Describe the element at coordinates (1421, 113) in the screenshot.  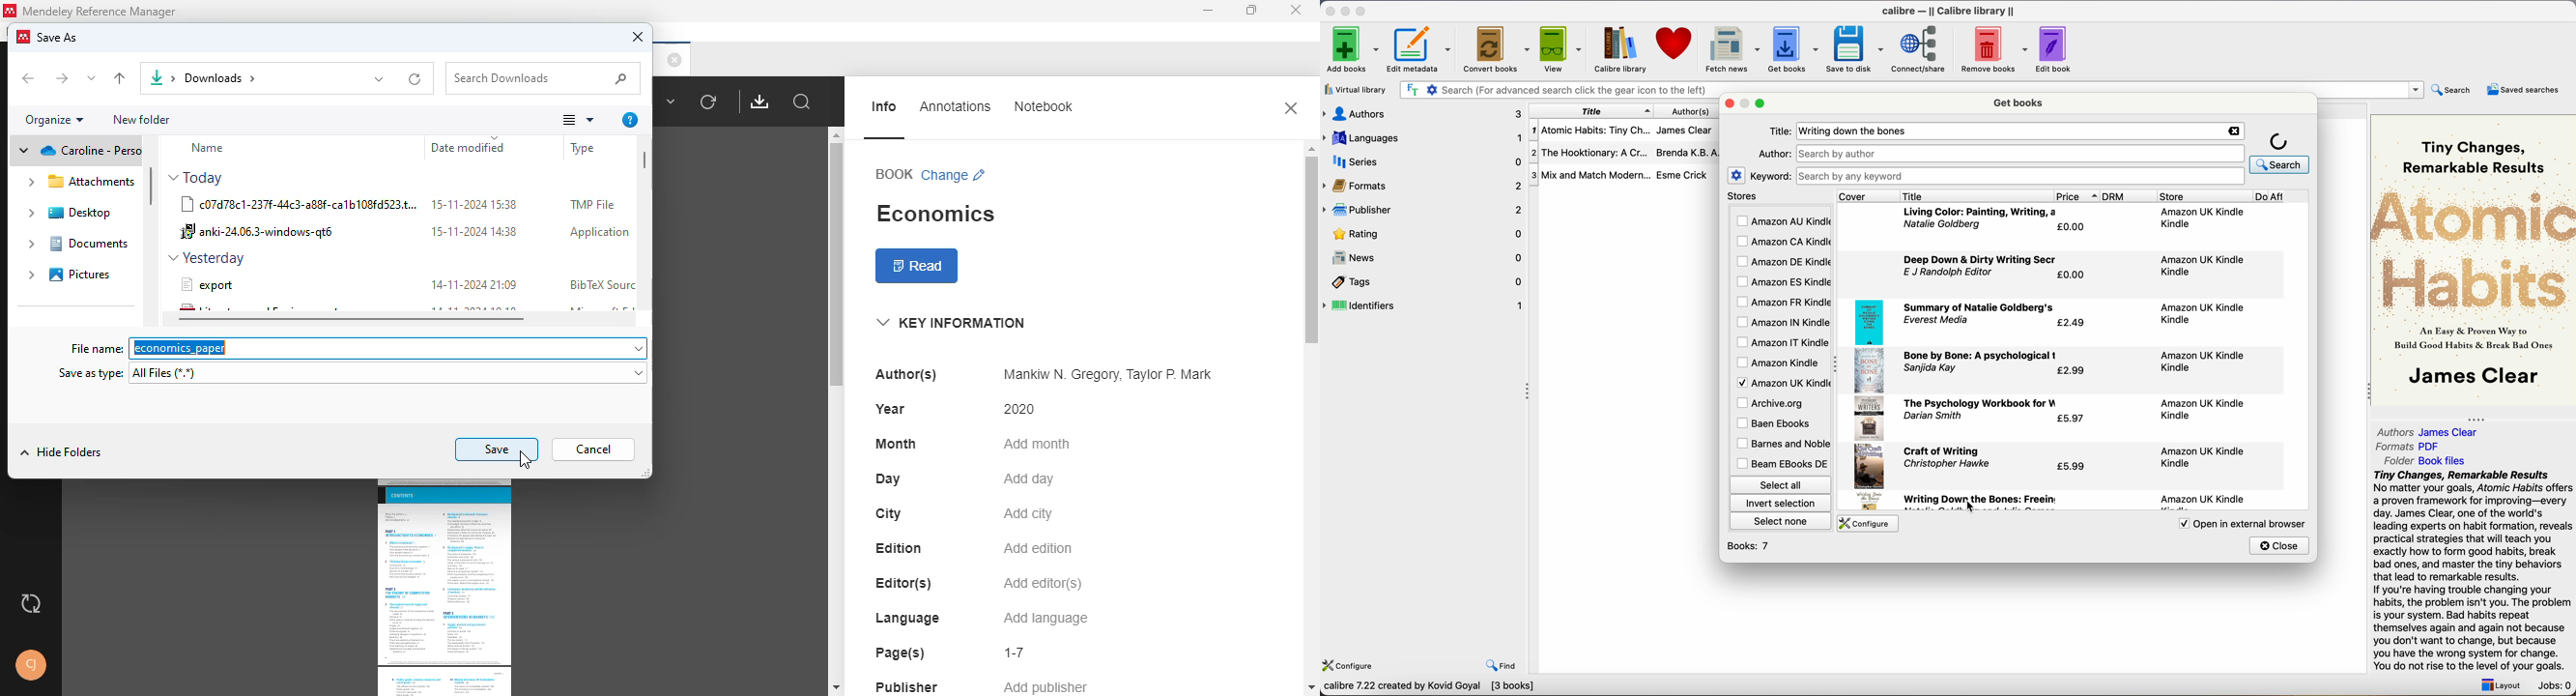
I see `authors` at that location.